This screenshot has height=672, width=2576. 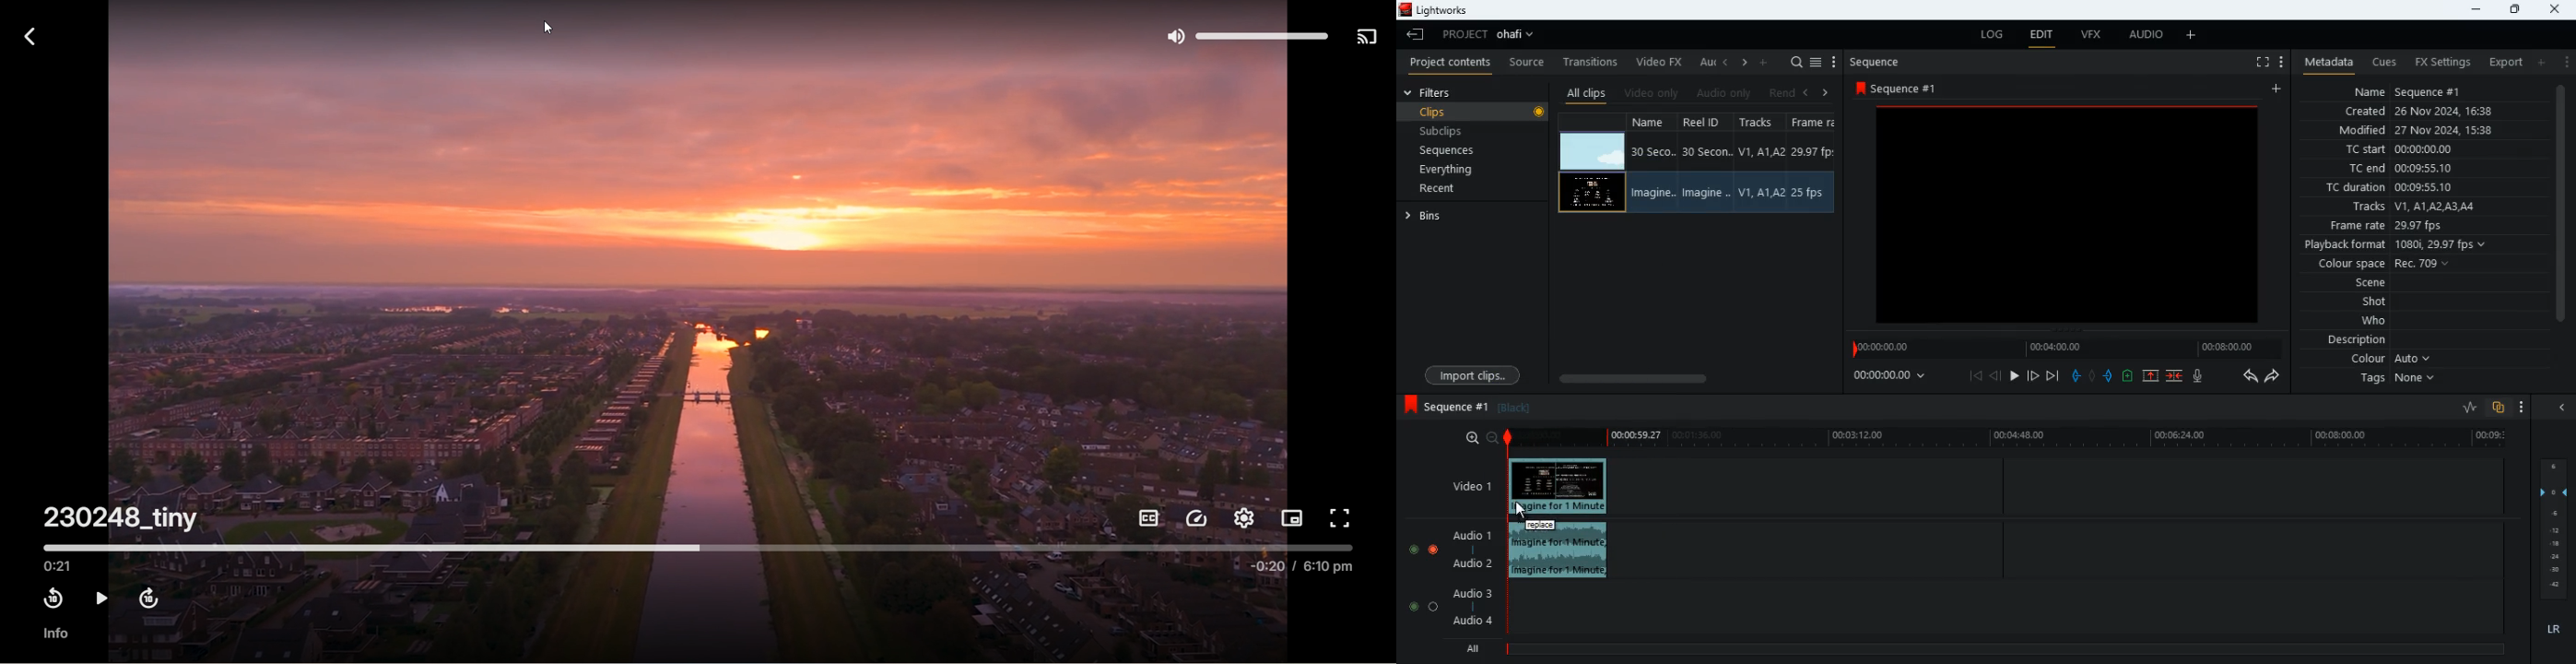 What do you see at coordinates (2360, 284) in the screenshot?
I see `scene` at bounding box center [2360, 284].